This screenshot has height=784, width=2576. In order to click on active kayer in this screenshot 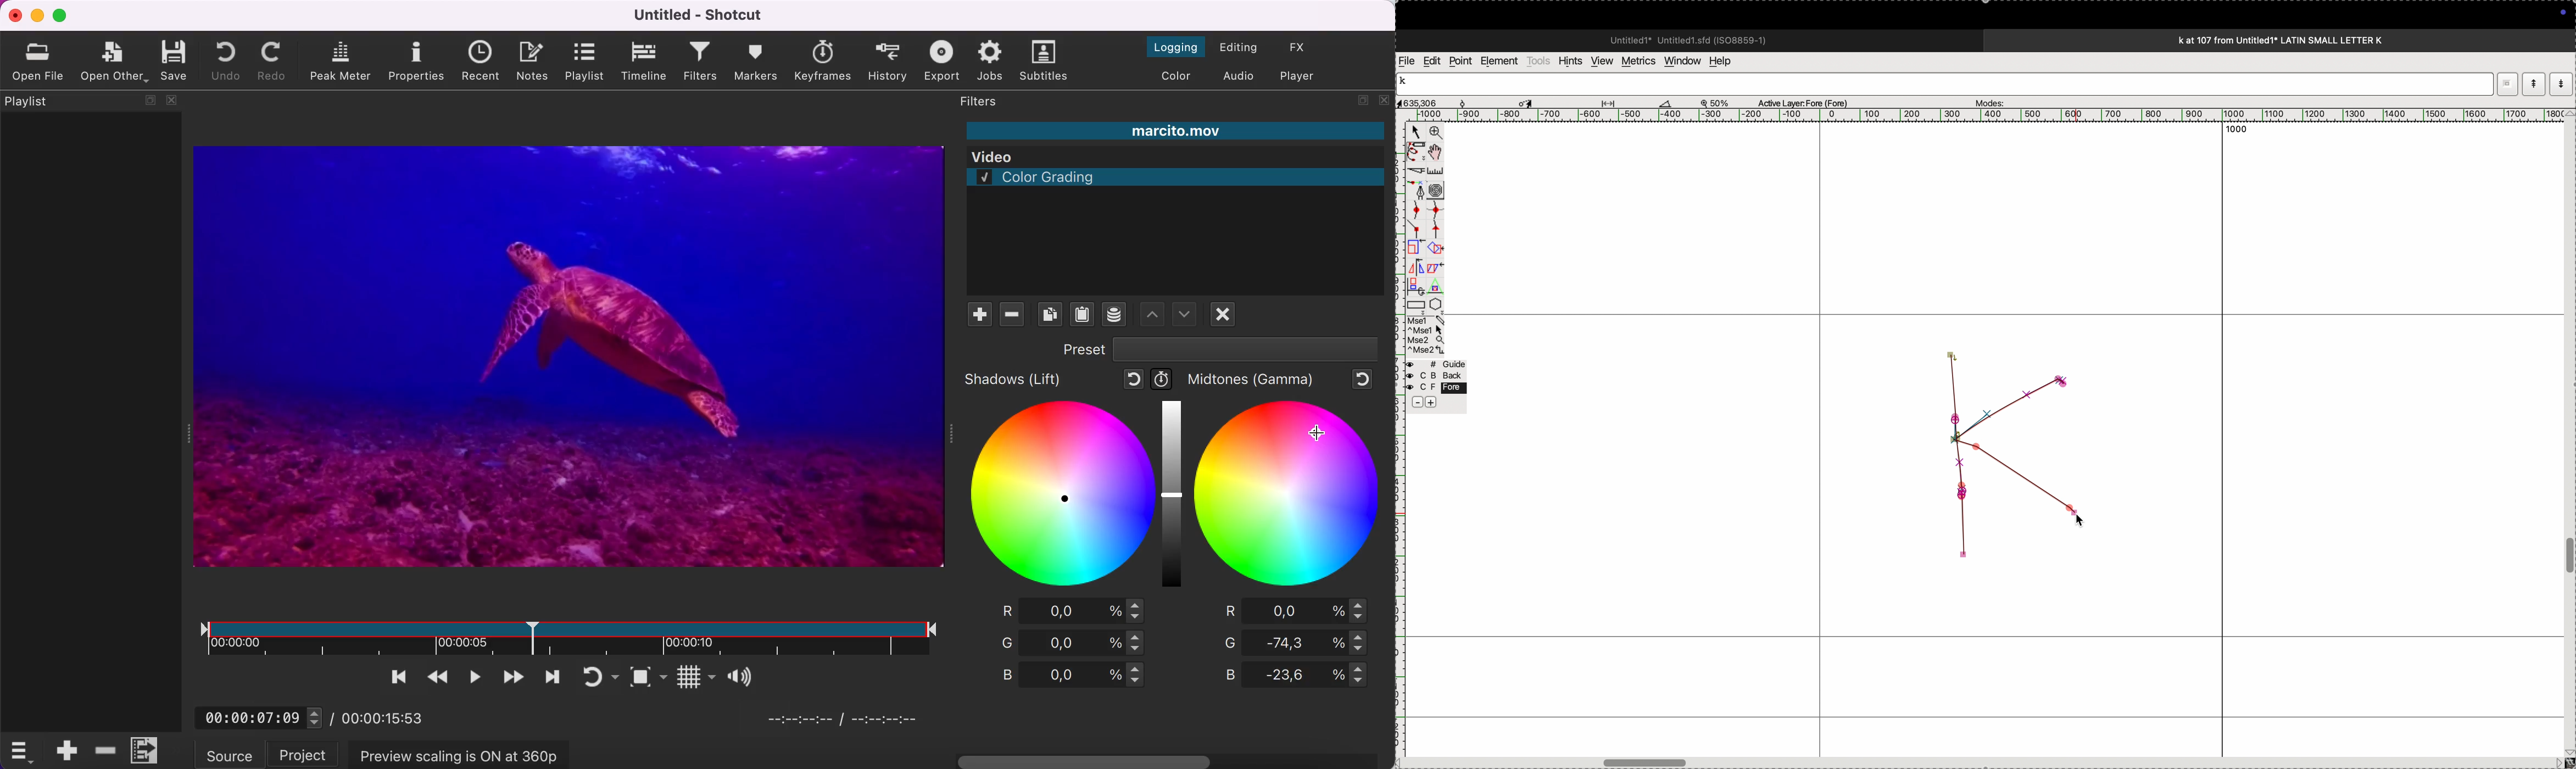, I will do `click(1809, 102)`.